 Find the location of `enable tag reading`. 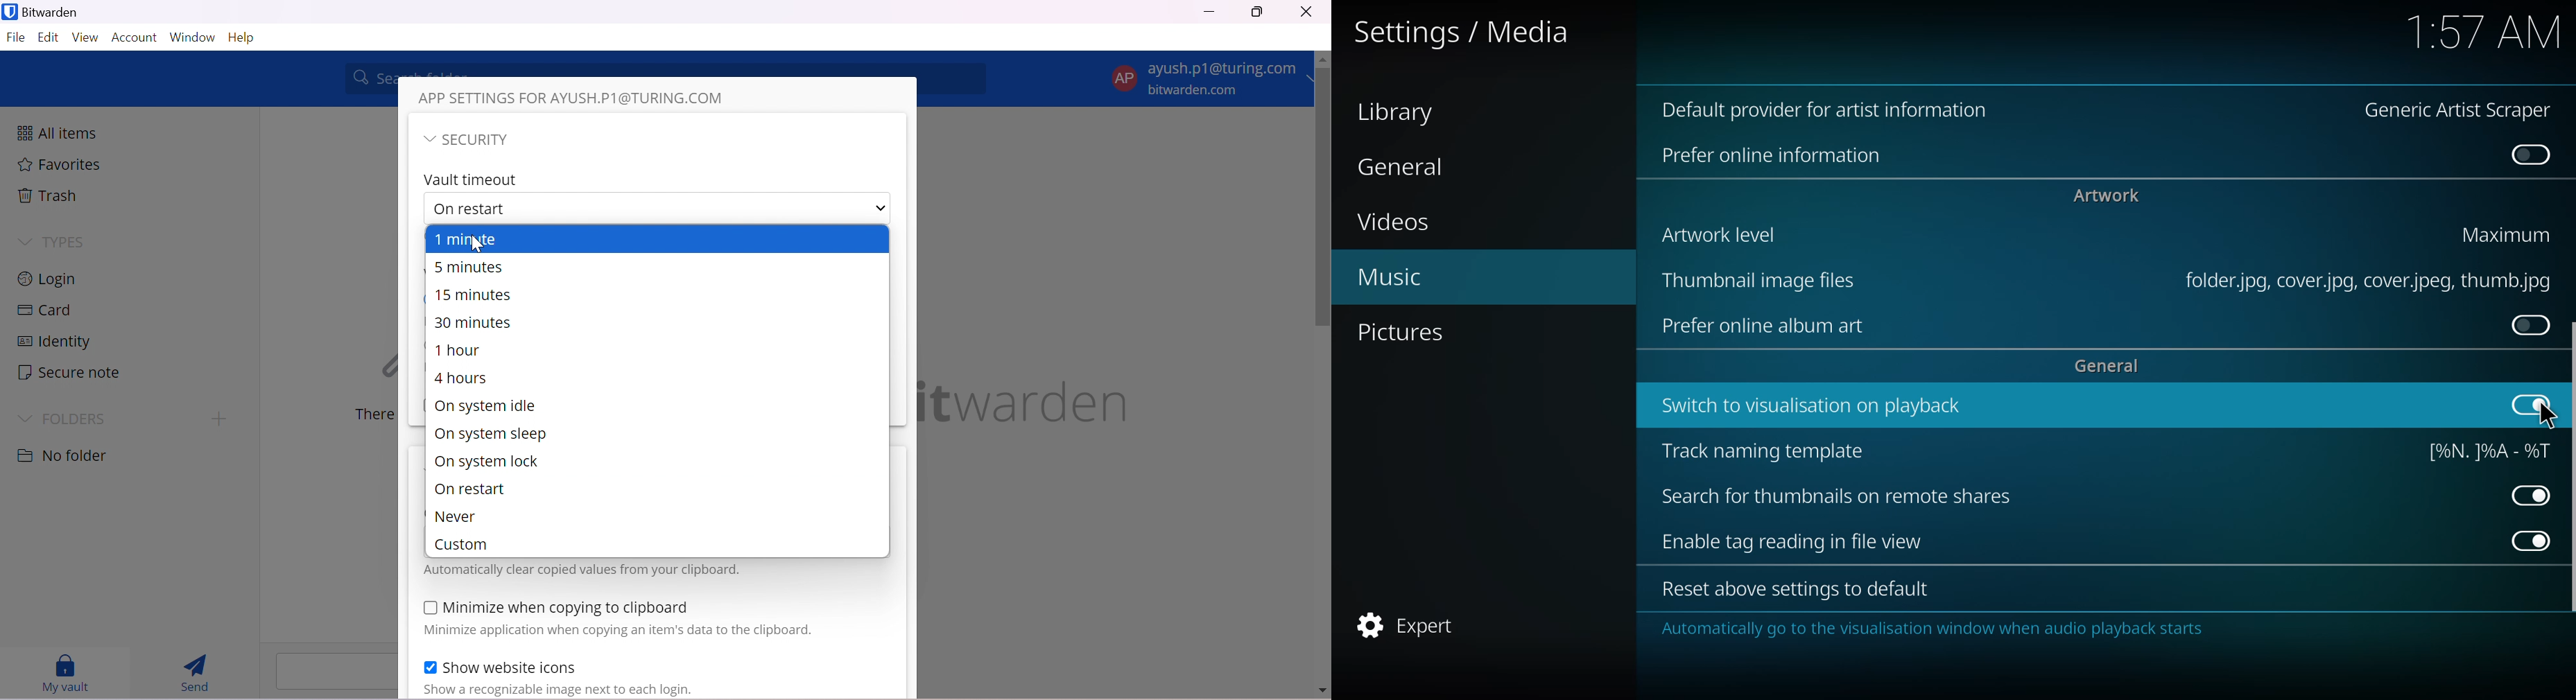

enable tag reading is located at coordinates (1791, 542).